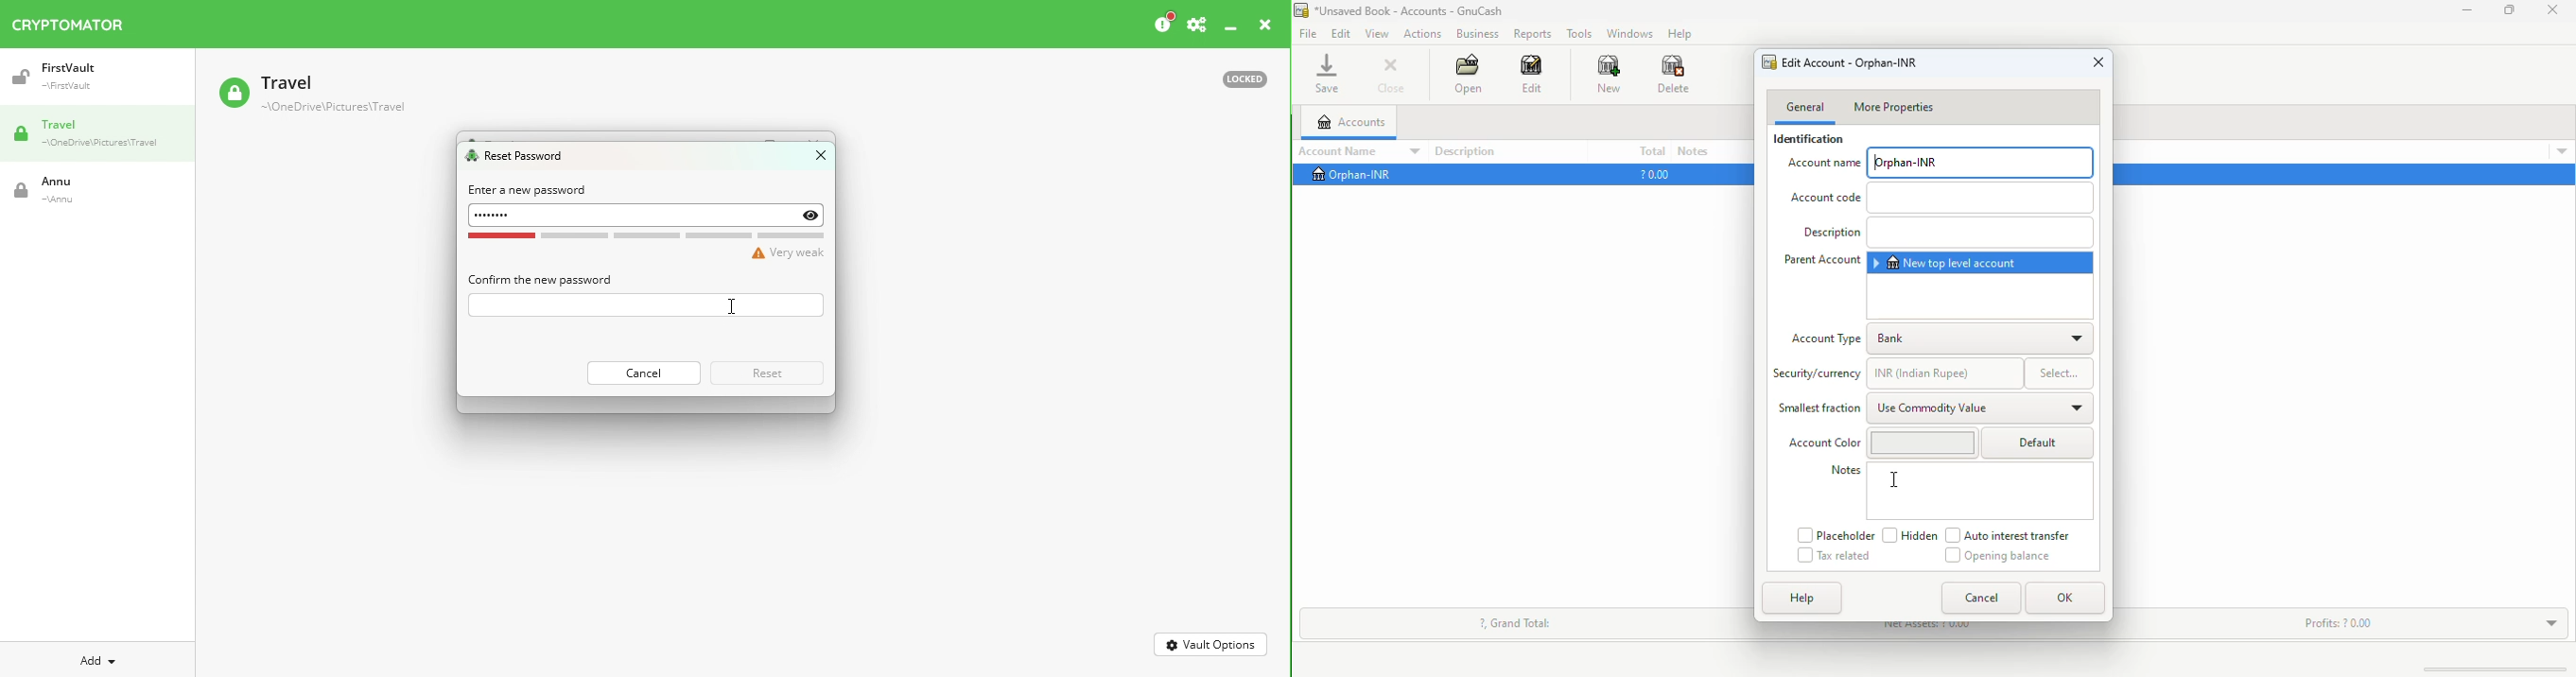 The width and height of the screenshot is (2576, 700). Describe the element at coordinates (642, 373) in the screenshot. I see `Cancel` at that location.